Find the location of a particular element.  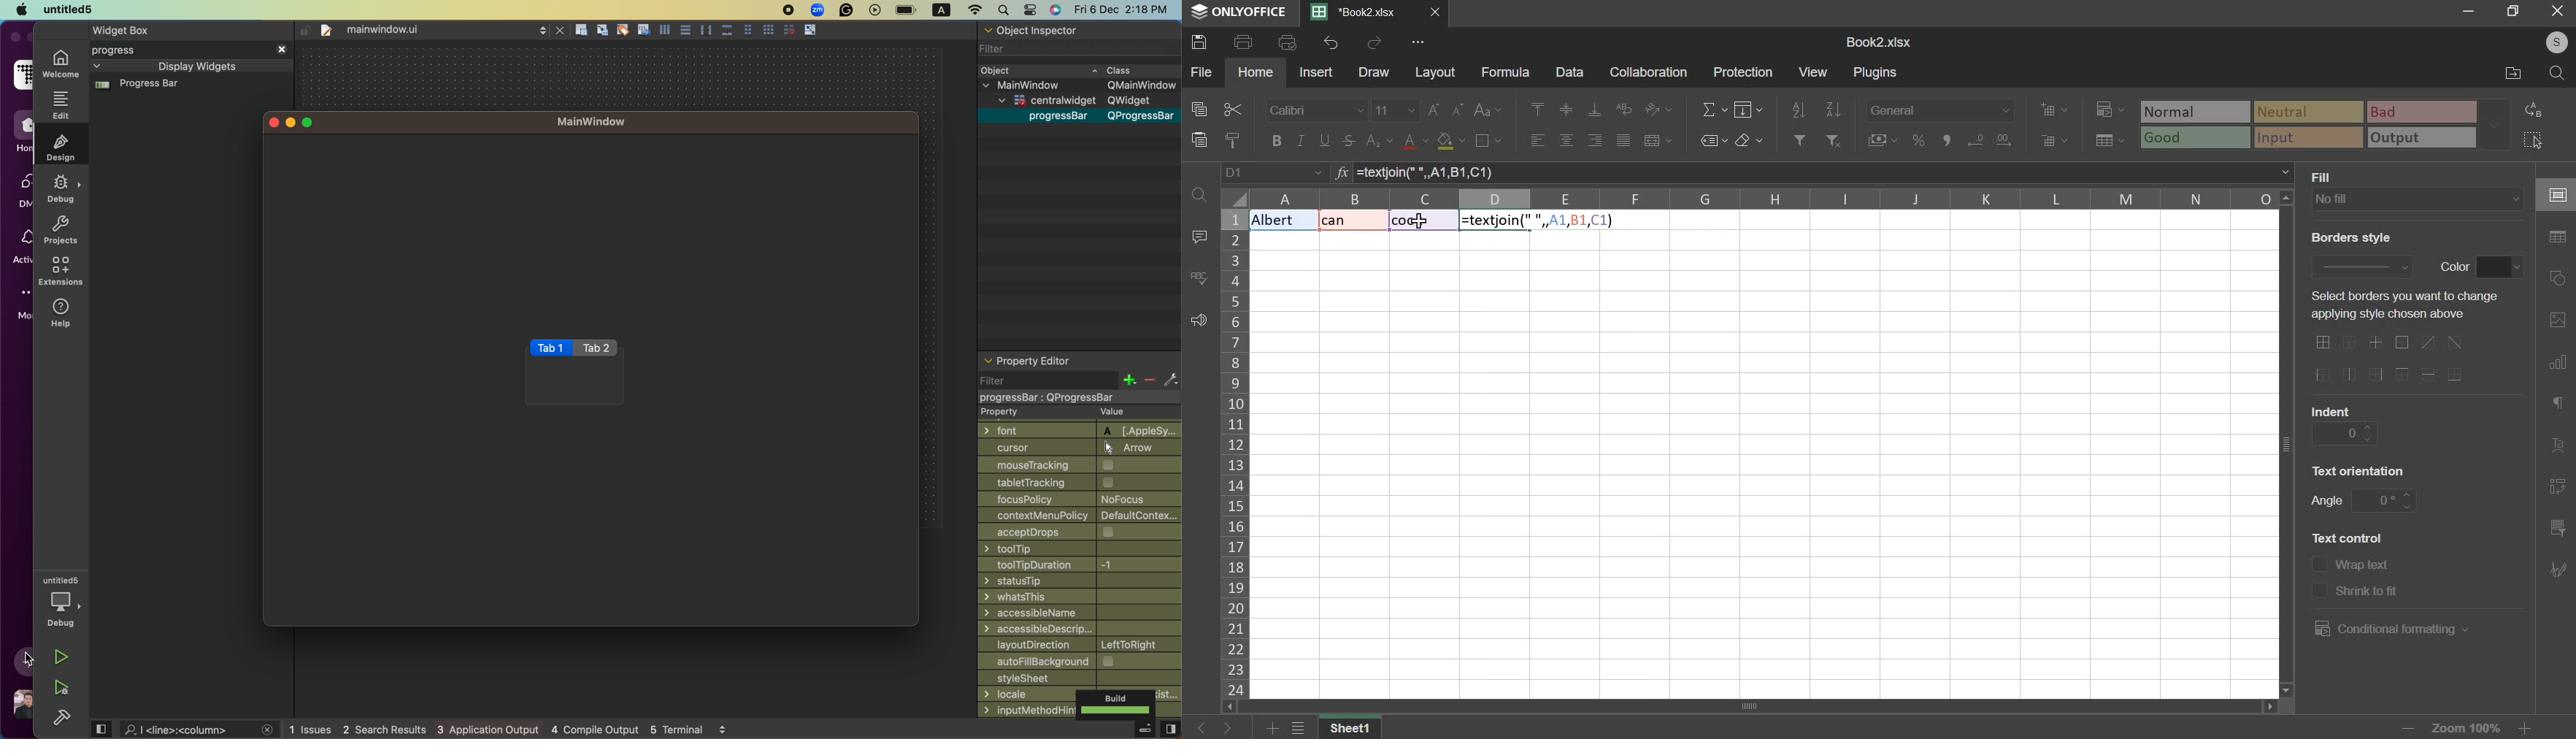

cell is located at coordinates (2556, 196).